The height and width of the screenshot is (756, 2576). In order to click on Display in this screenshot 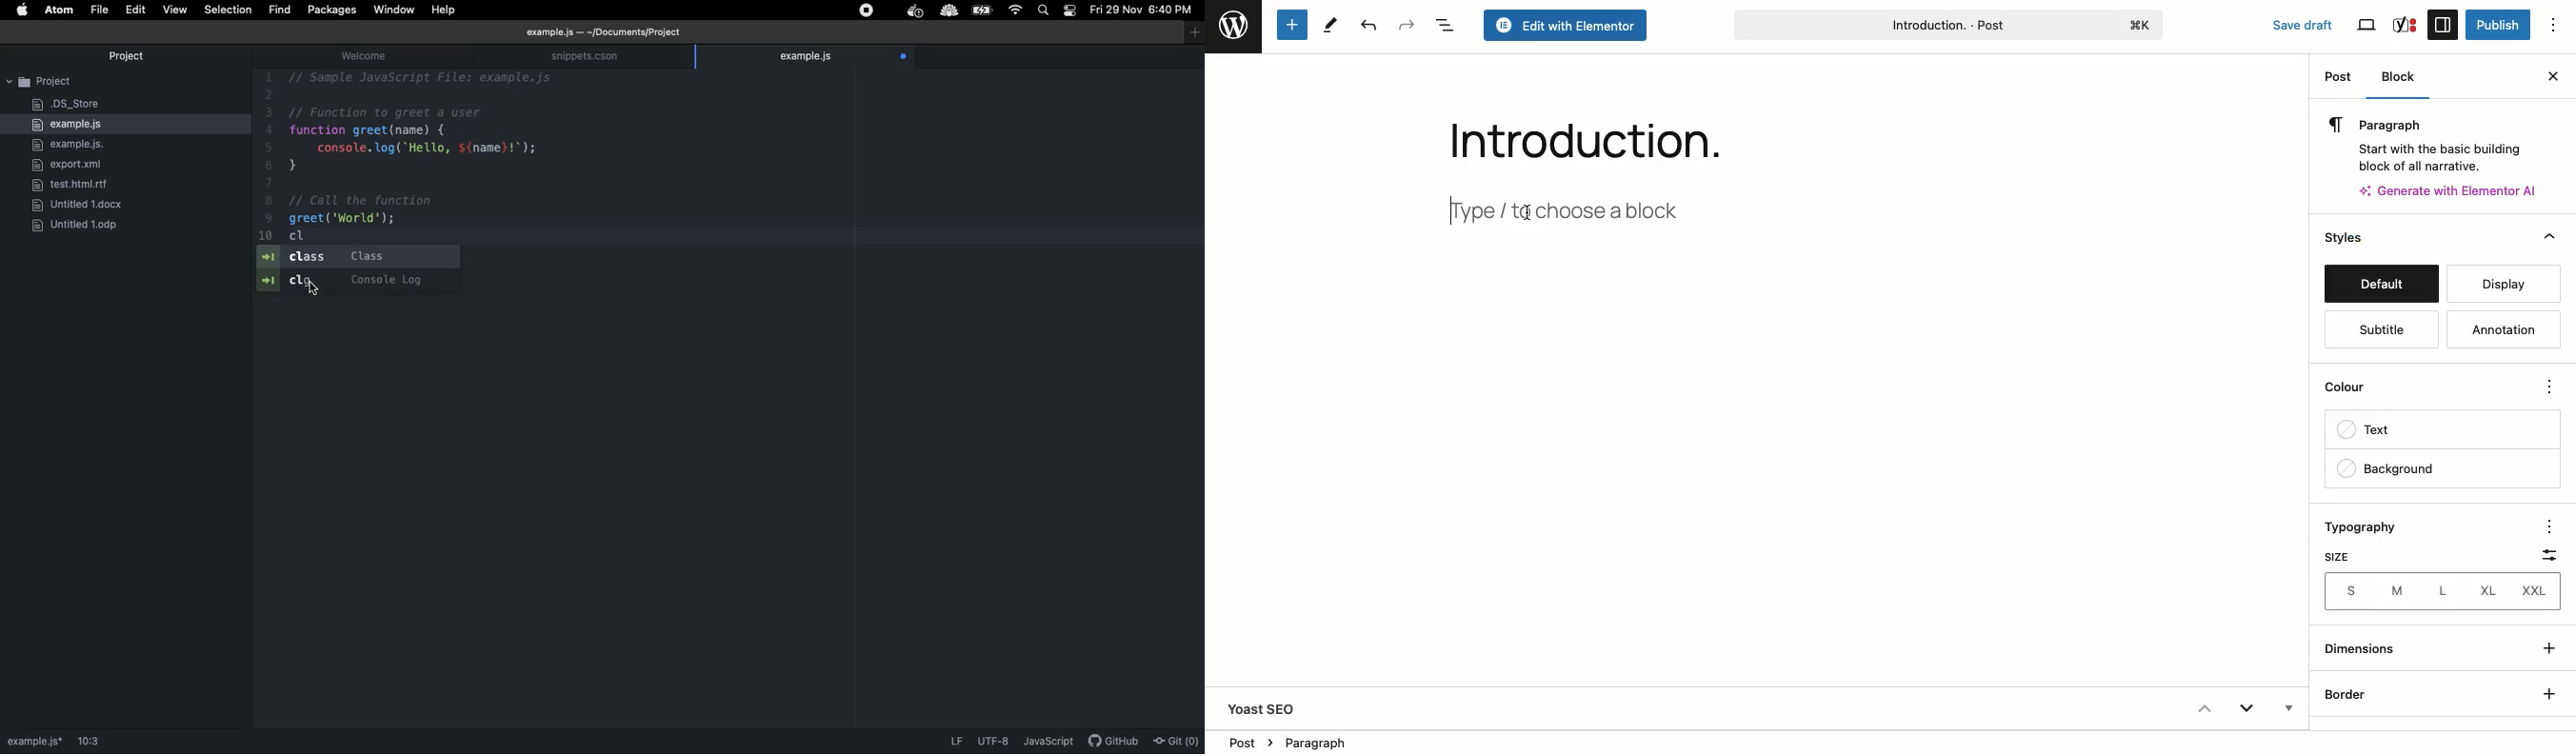, I will do `click(2497, 284)`.